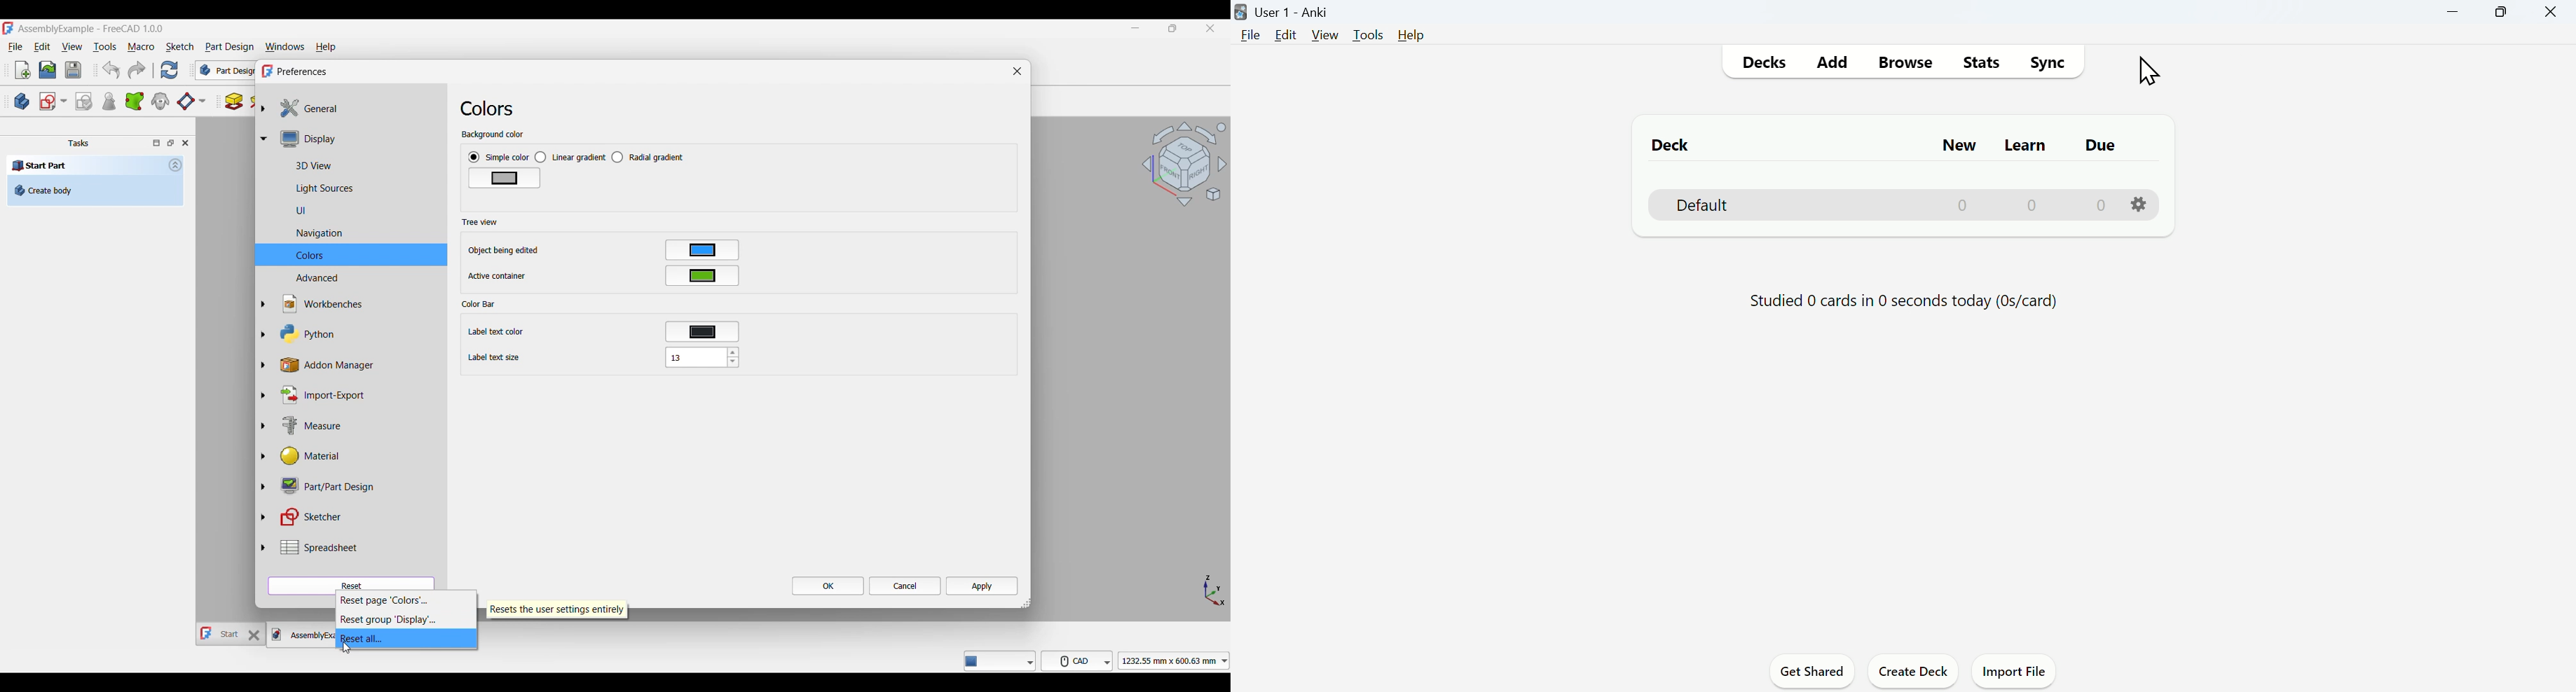 This screenshot has width=2576, height=700. Describe the element at coordinates (96, 190) in the screenshot. I see `Create body` at that location.